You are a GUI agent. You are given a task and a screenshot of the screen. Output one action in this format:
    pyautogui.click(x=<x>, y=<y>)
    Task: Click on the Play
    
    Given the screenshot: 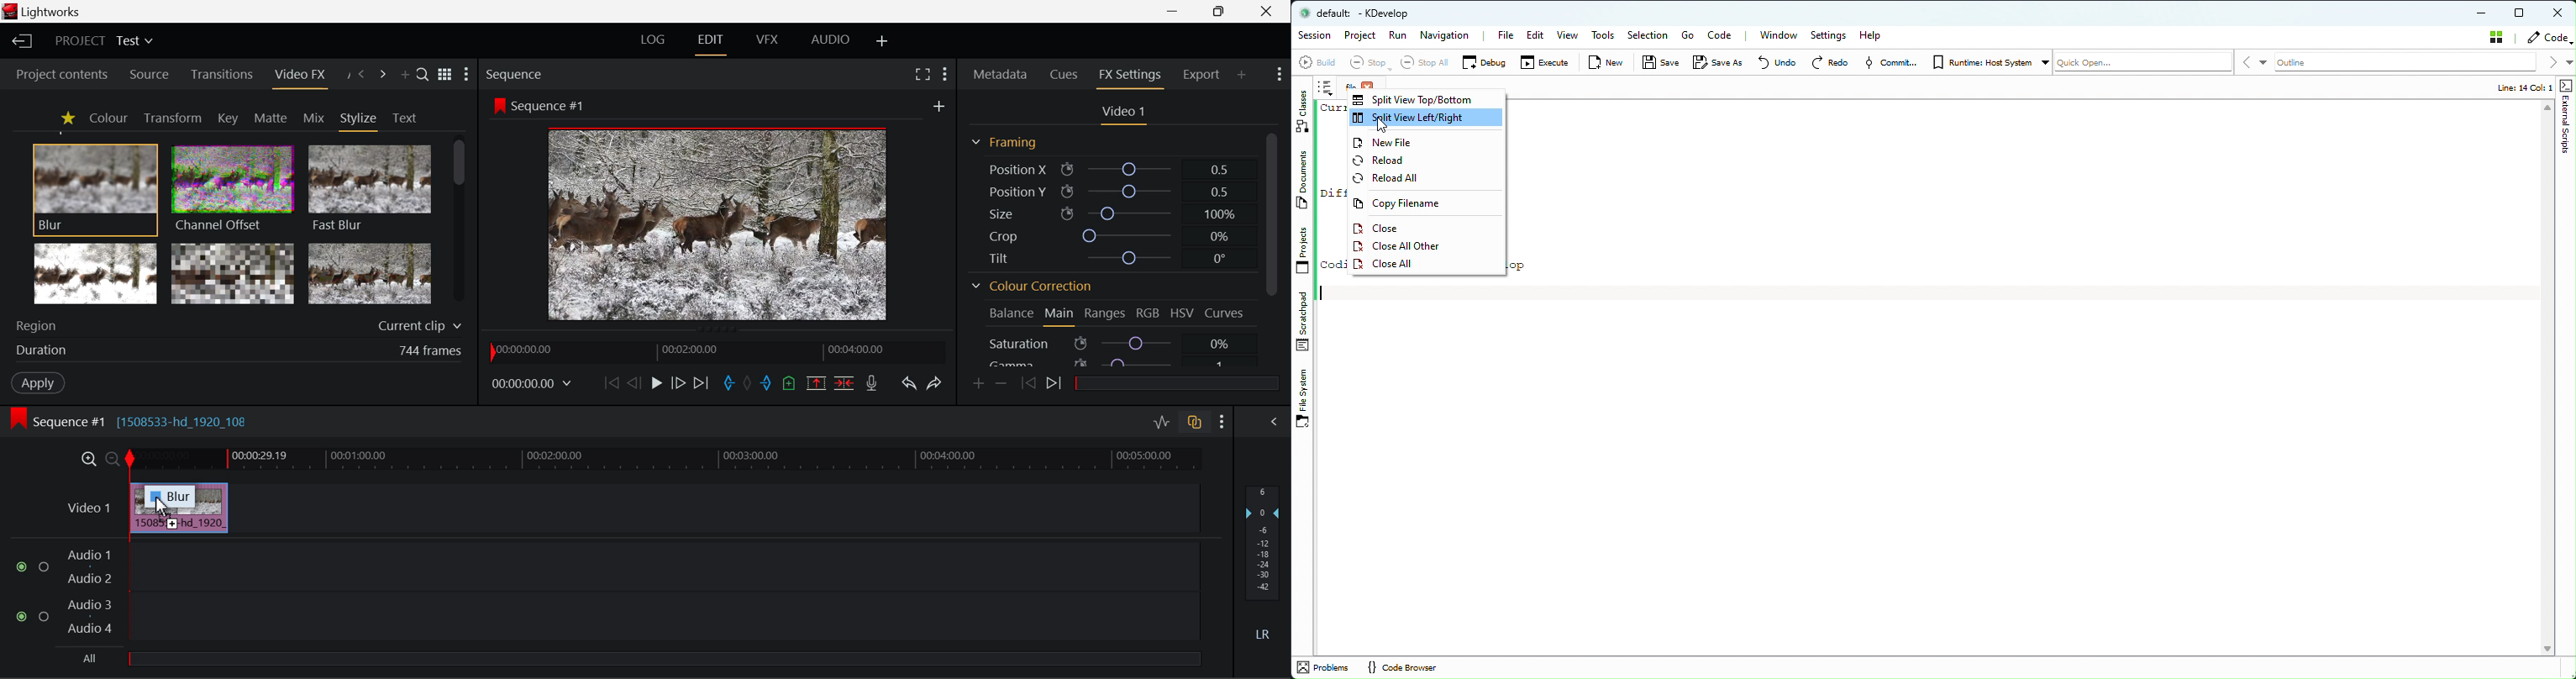 What is the action you would take?
    pyautogui.click(x=655, y=383)
    